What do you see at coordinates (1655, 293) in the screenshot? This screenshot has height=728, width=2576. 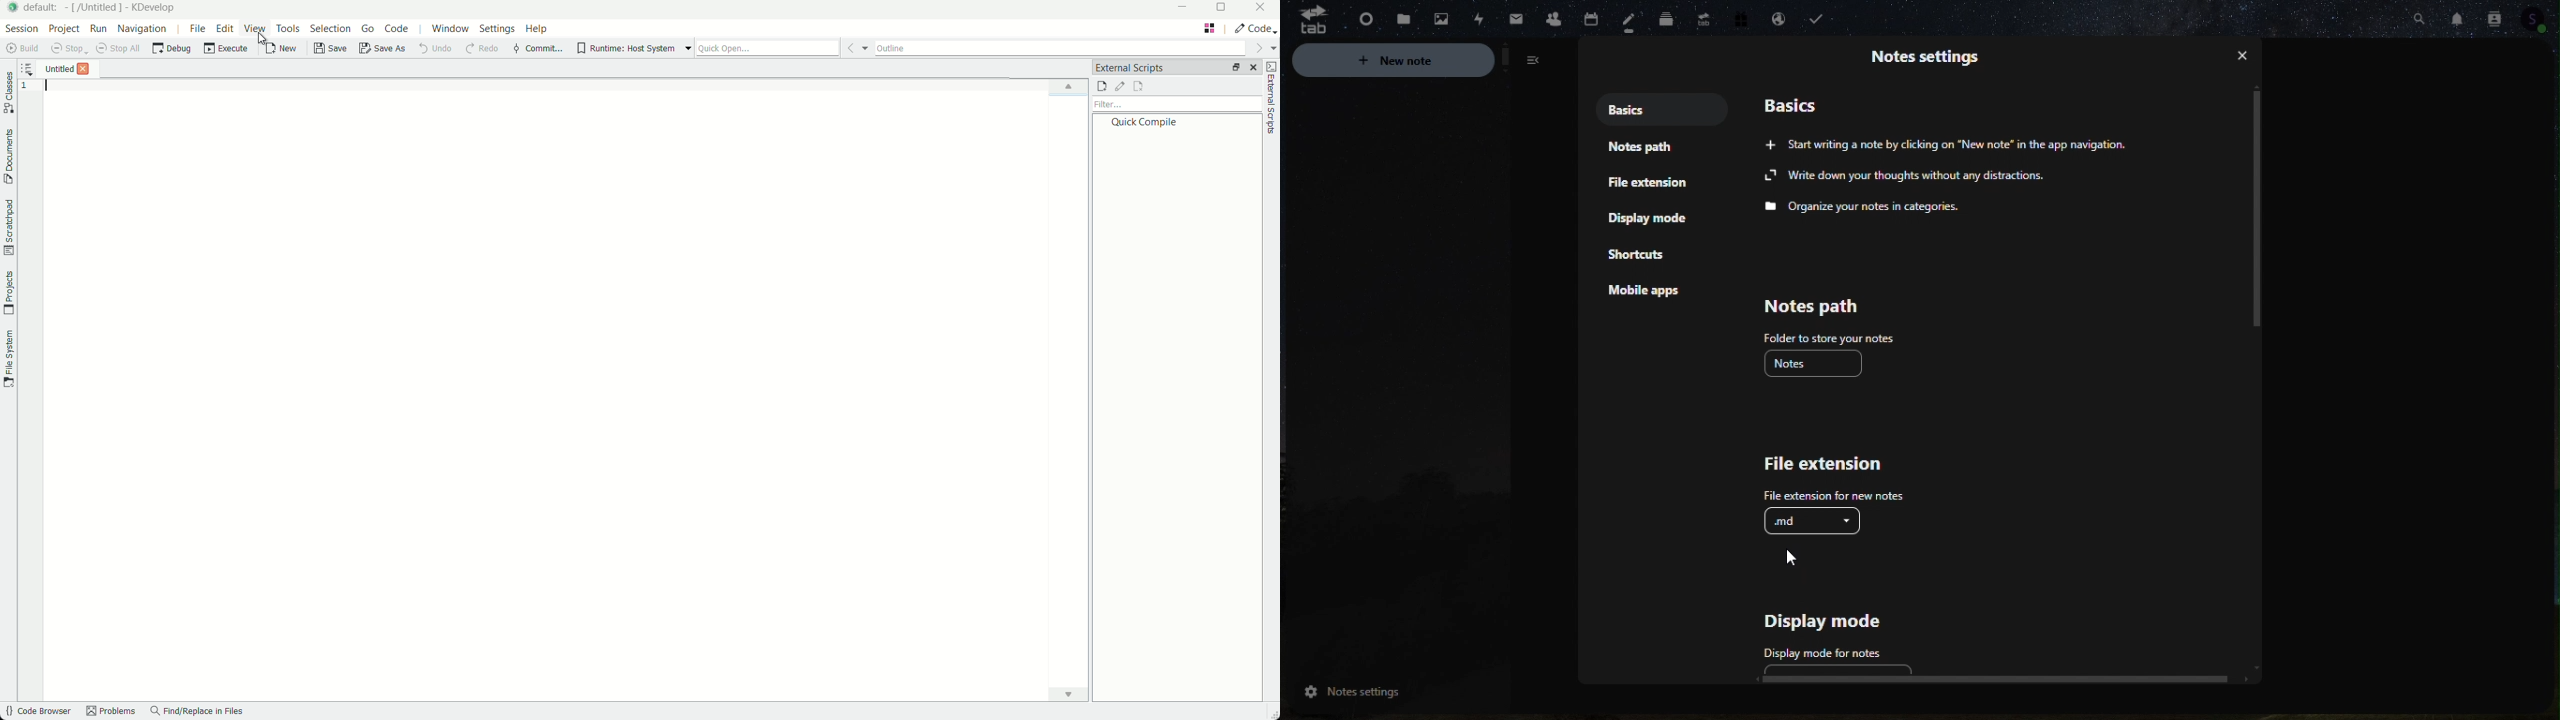 I see `Mobile app` at bounding box center [1655, 293].